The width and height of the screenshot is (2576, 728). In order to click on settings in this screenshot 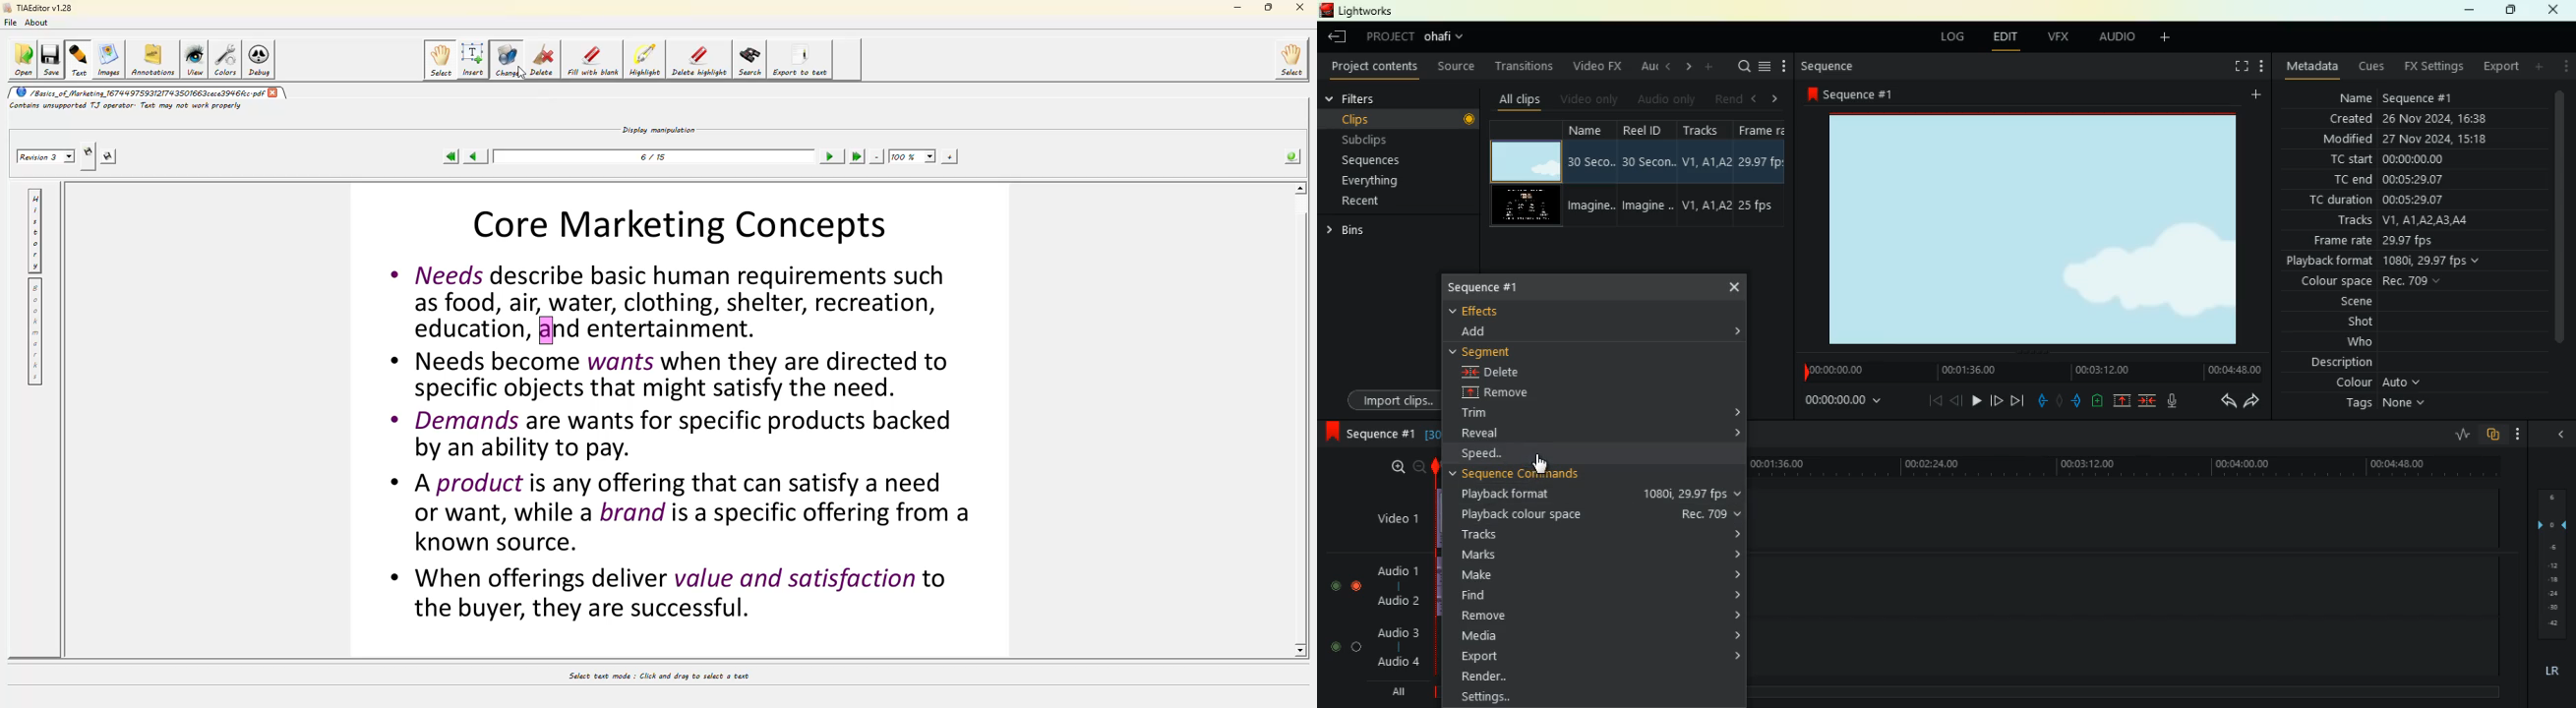, I will do `click(1594, 698)`.